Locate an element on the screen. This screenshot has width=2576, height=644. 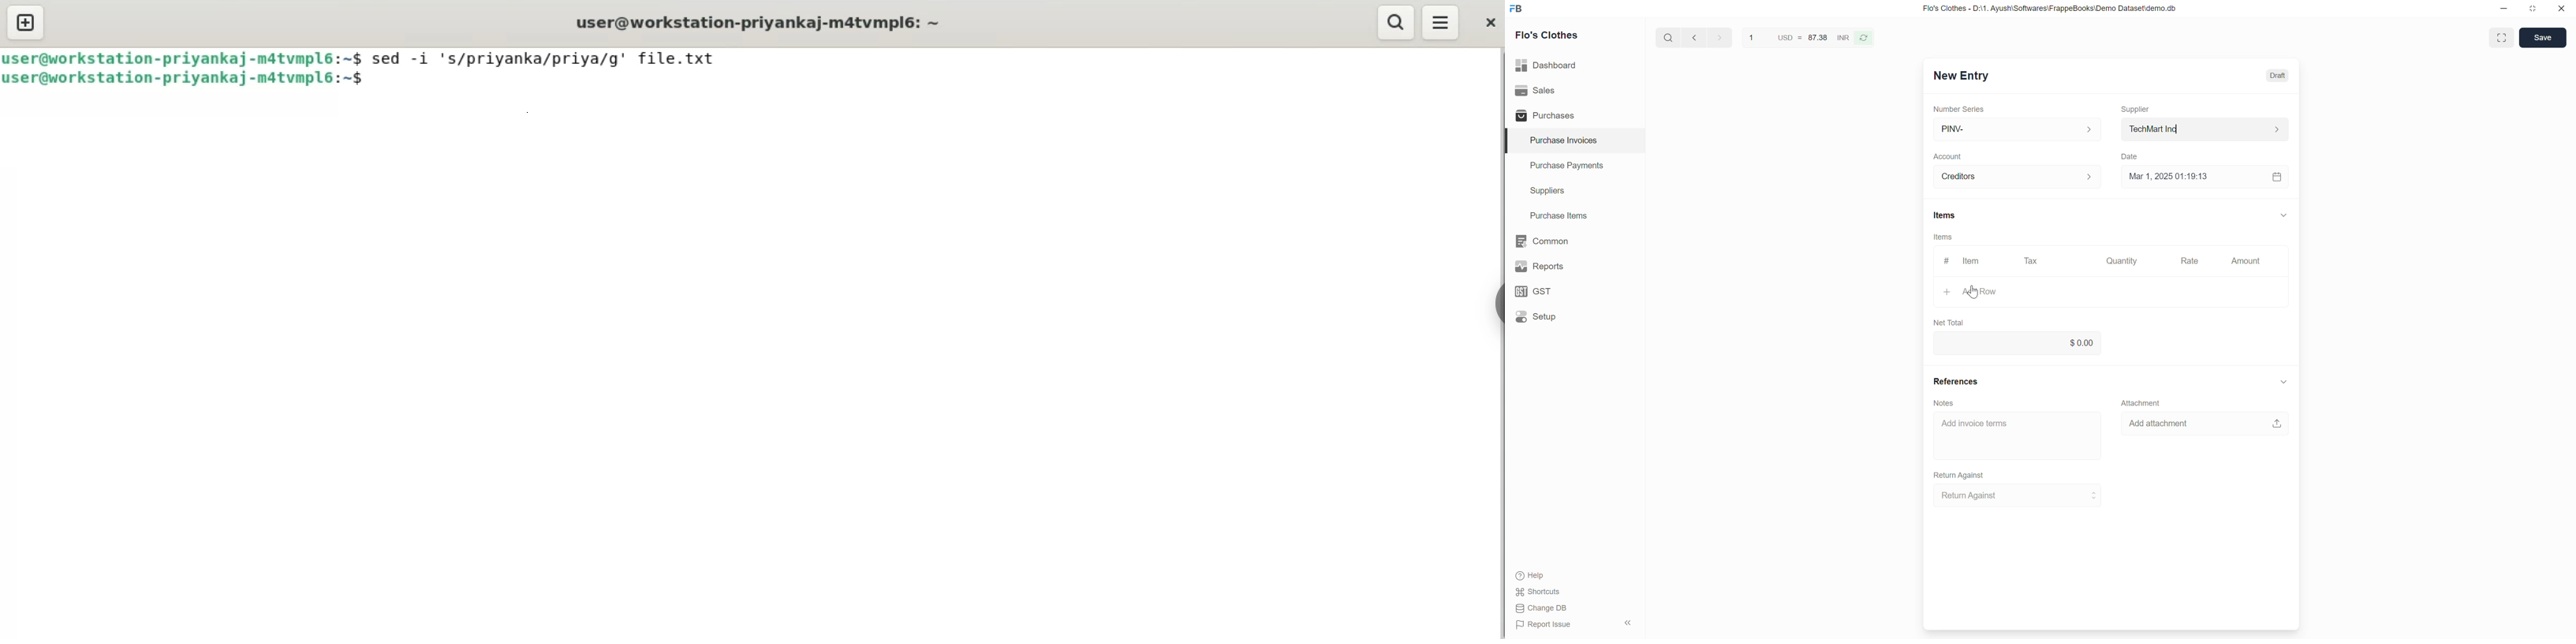
0.00 is located at coordinates (2019, 343).